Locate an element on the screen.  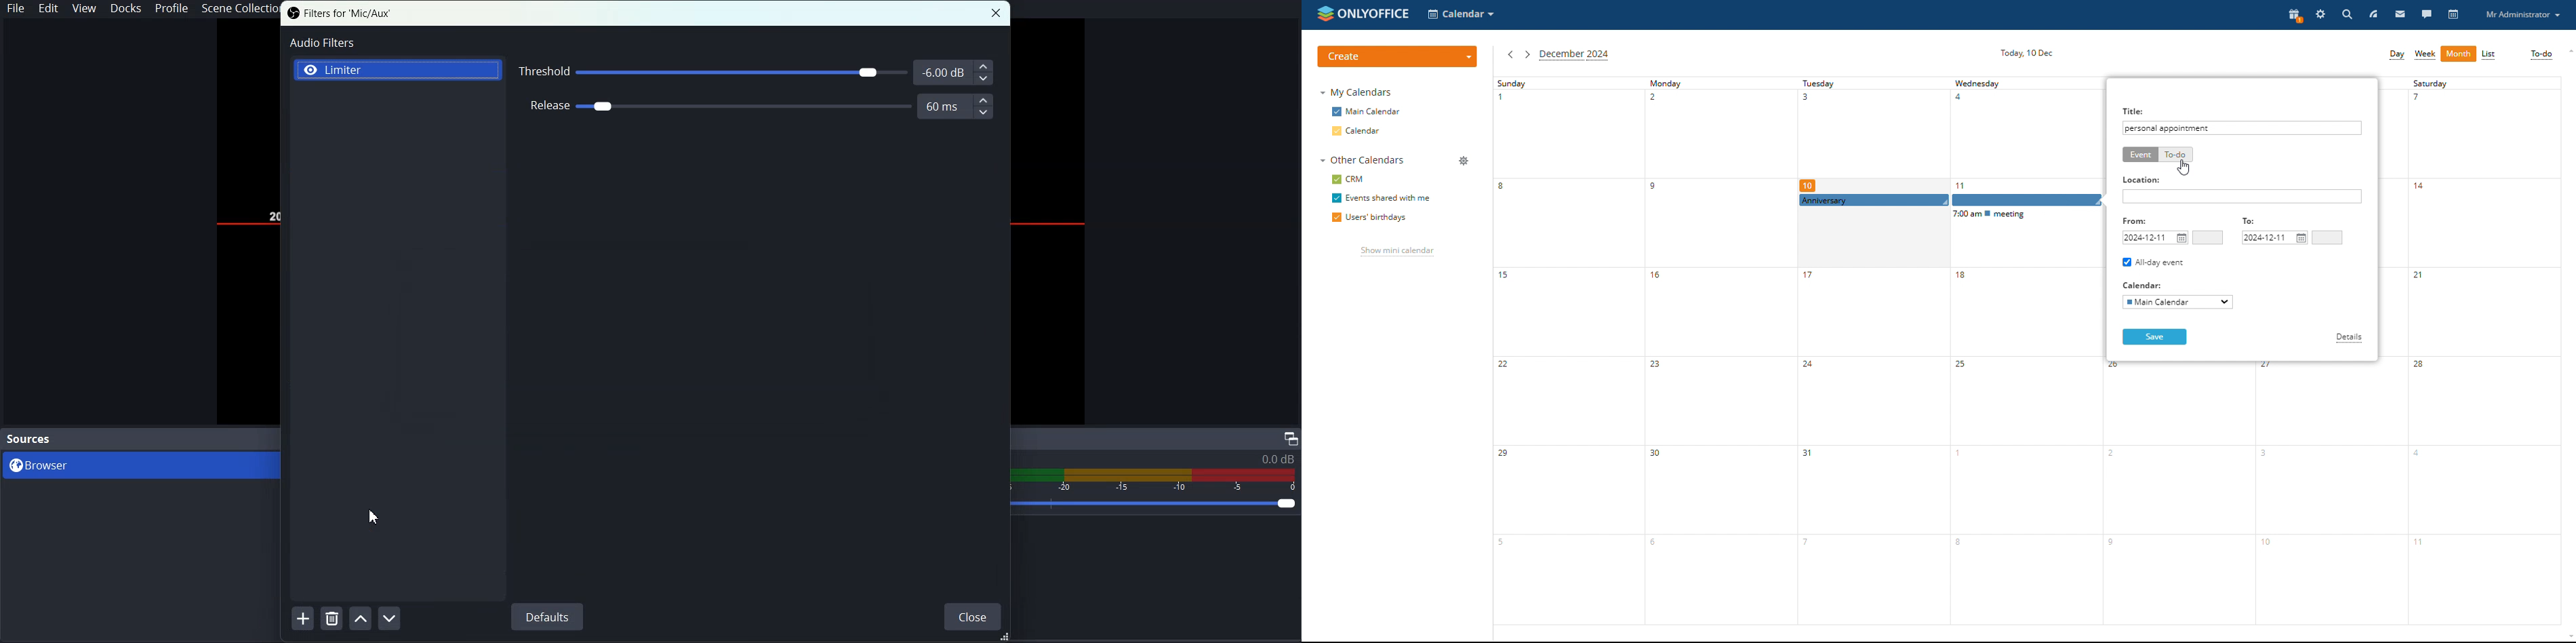
Docks is located at coordinates (127, 9).